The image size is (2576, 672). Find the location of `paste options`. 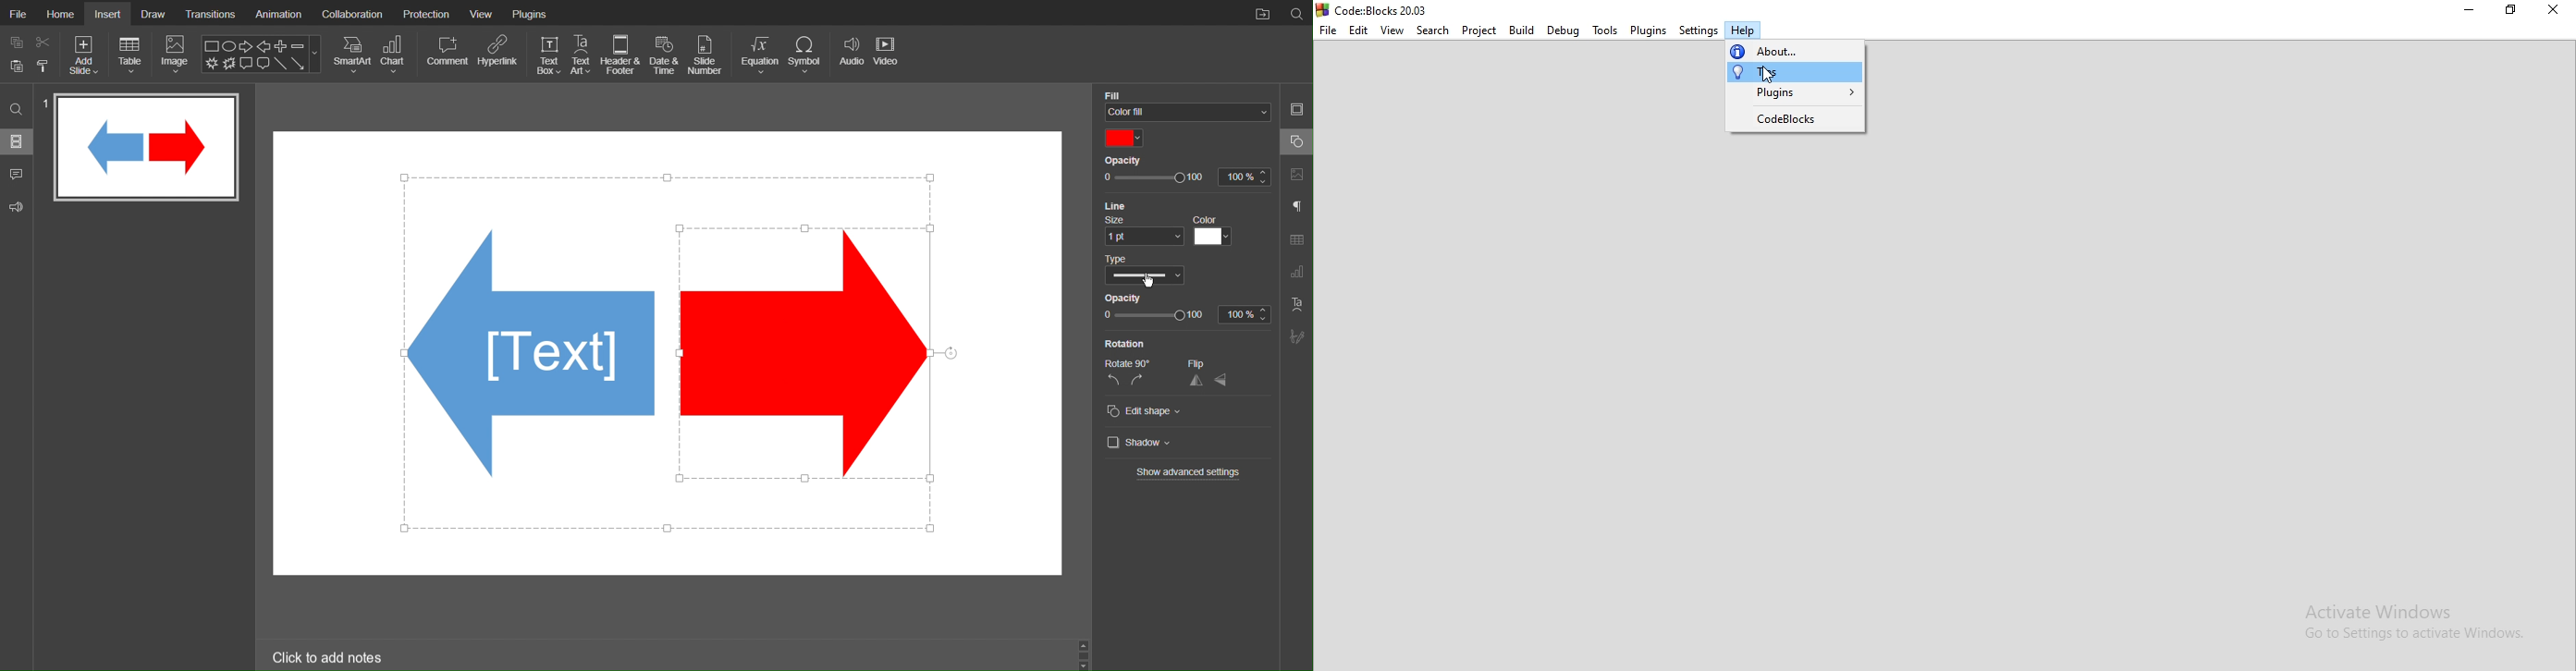

paste options is located at coordinates (44, 68).